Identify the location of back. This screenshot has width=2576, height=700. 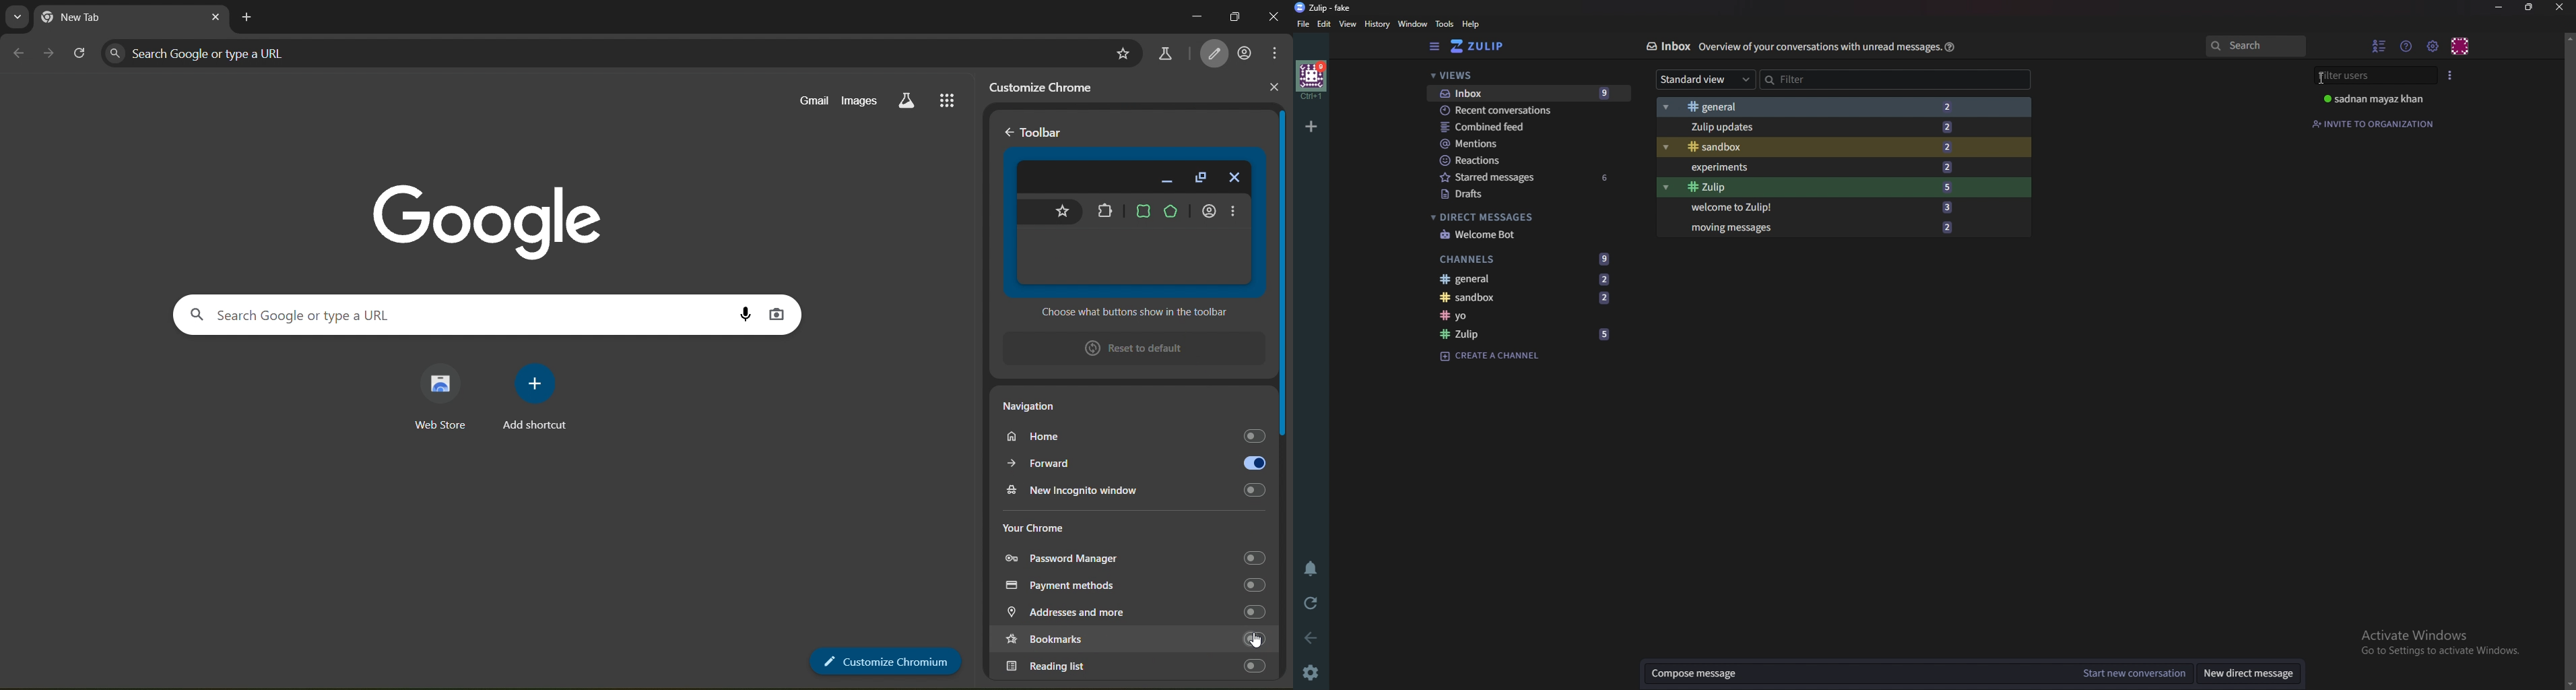
(1308, 637).